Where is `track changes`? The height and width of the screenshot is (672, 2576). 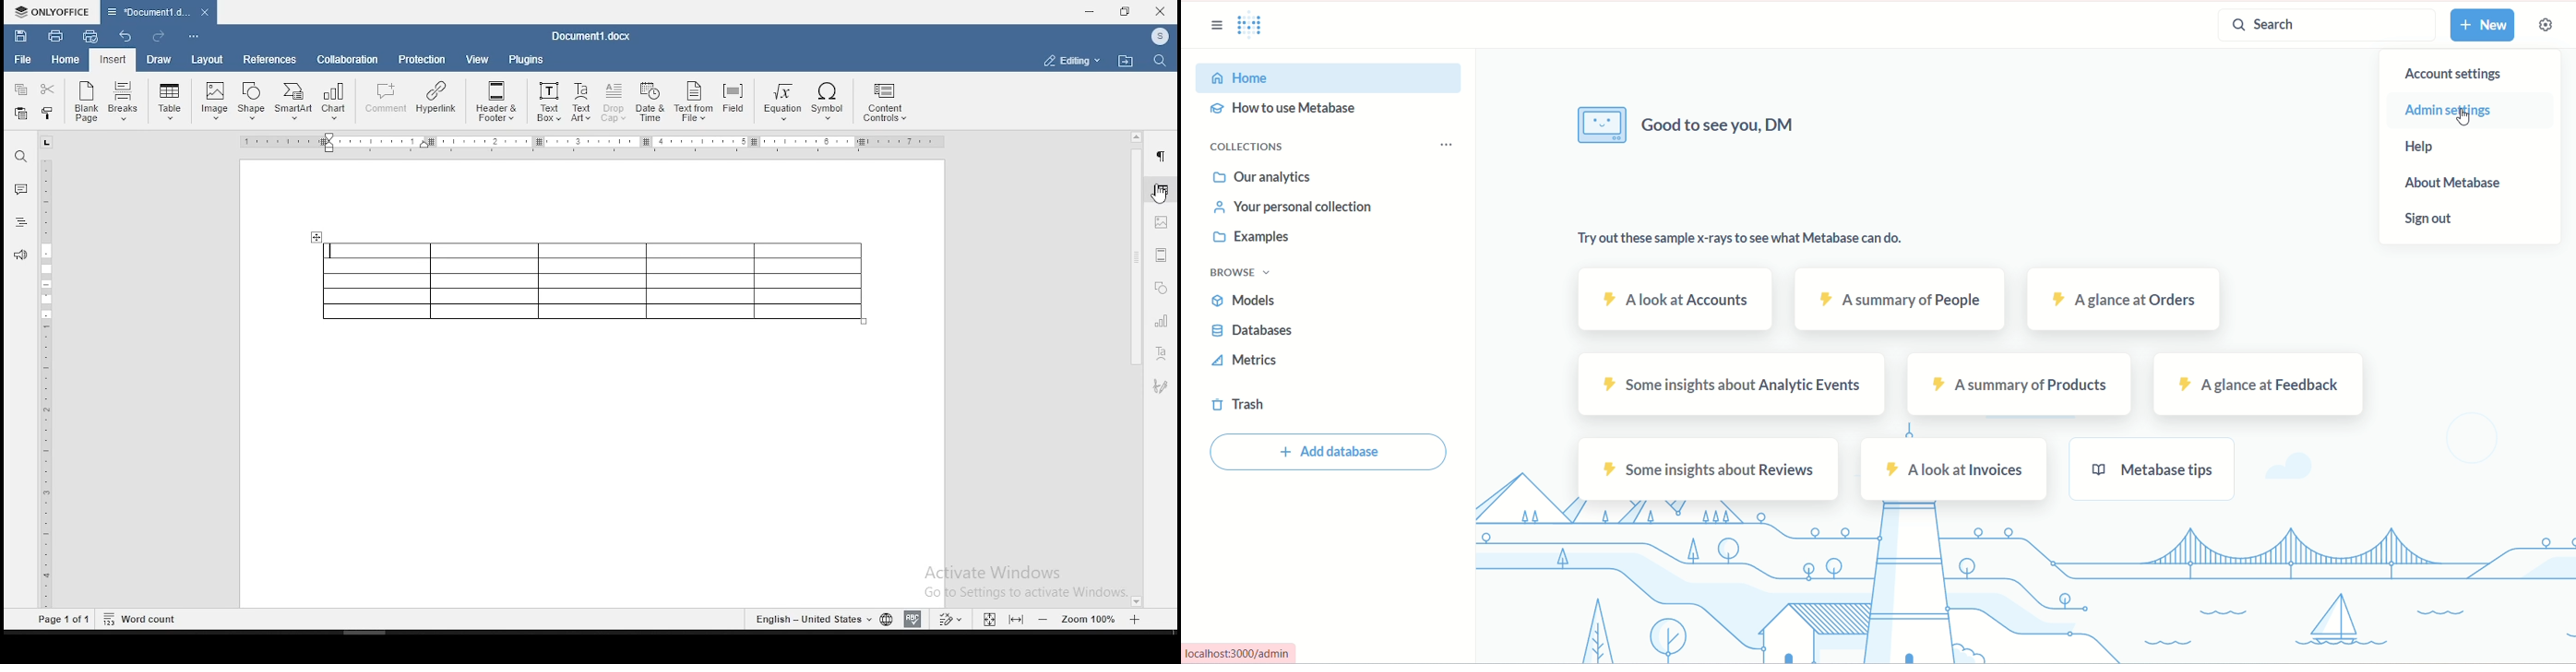 track changes is located at coordinates (952, 618).